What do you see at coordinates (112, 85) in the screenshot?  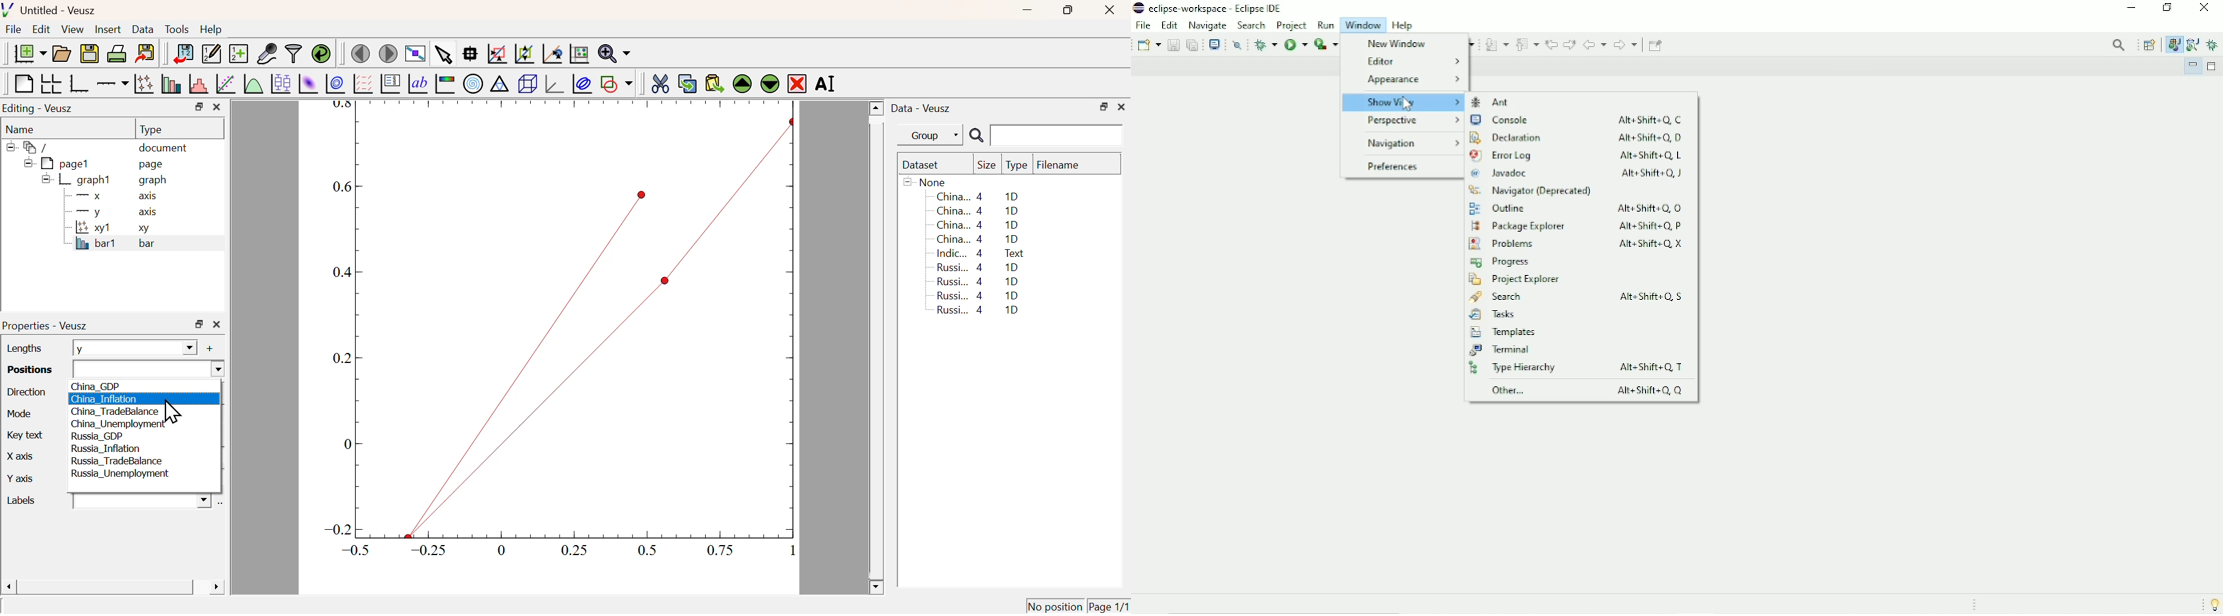 I see `Add an axis to a plot` at bounding box center [112, 85].